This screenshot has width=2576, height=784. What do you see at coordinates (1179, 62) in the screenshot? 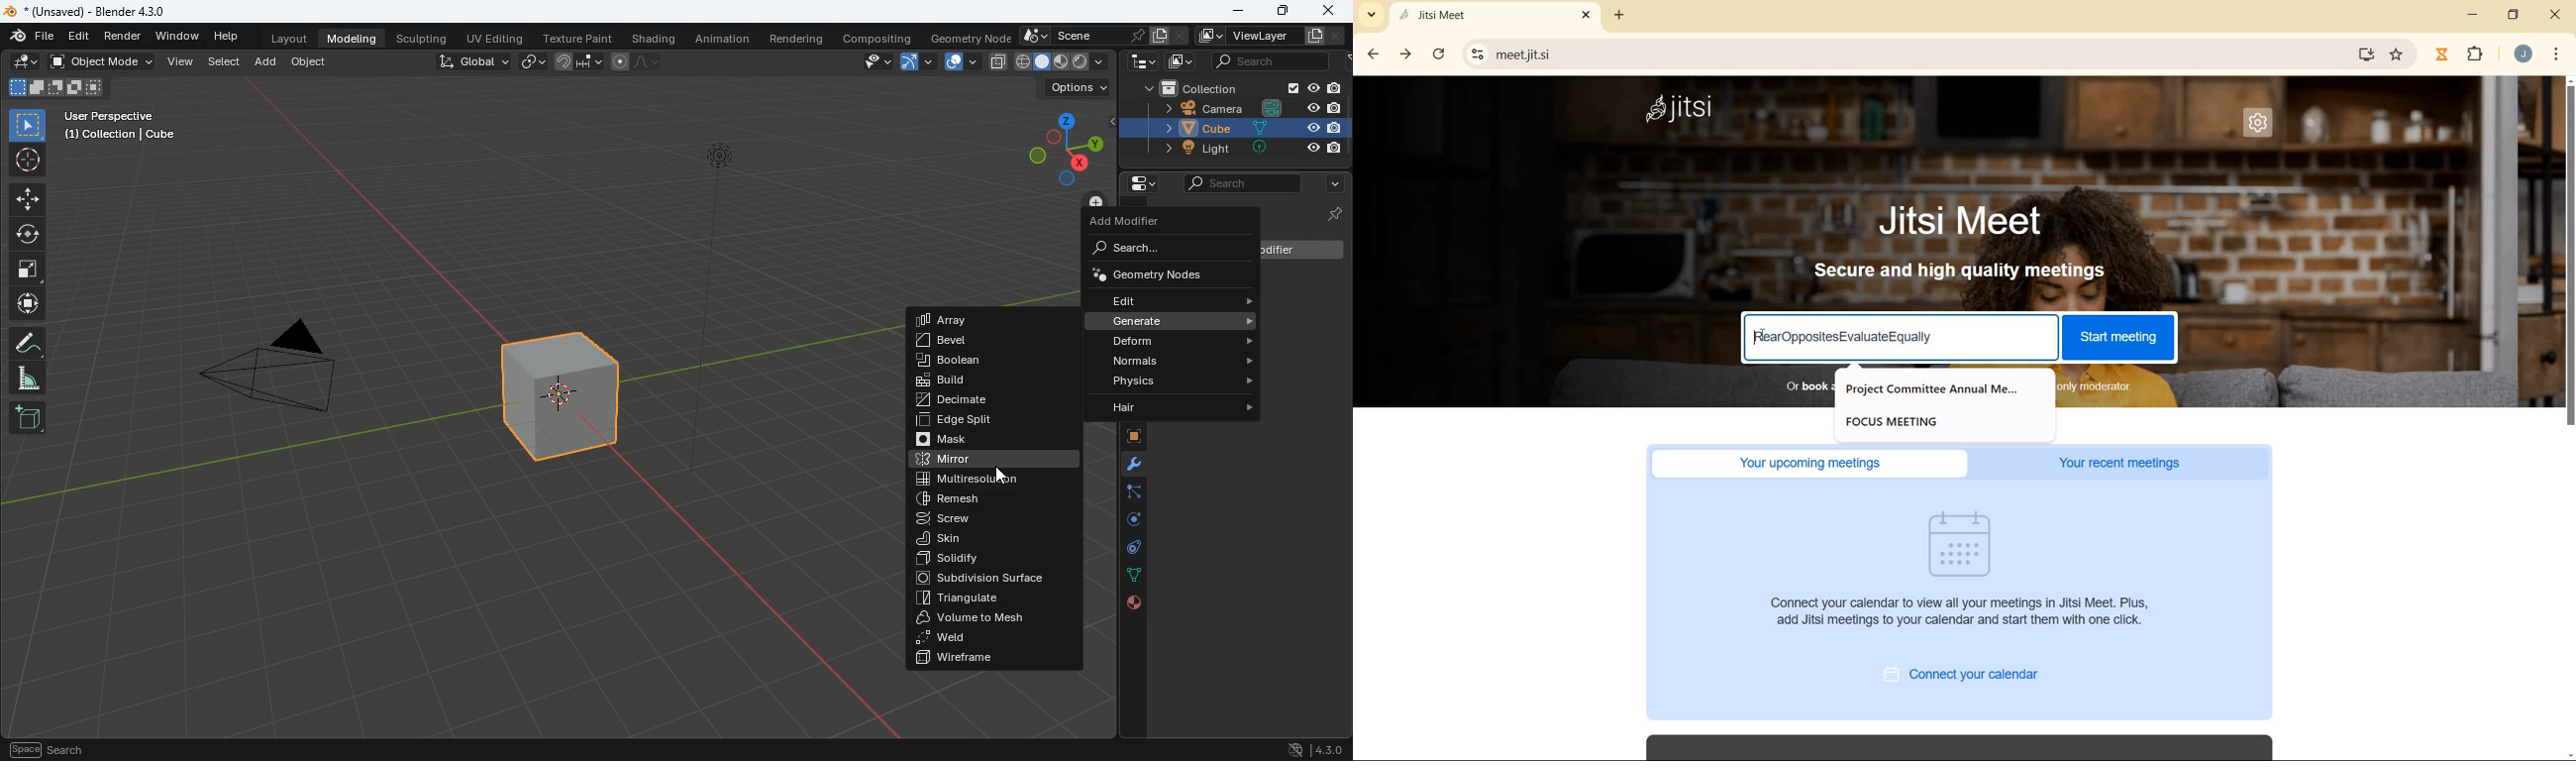
I see `image` at bounding box center [1179, 62].